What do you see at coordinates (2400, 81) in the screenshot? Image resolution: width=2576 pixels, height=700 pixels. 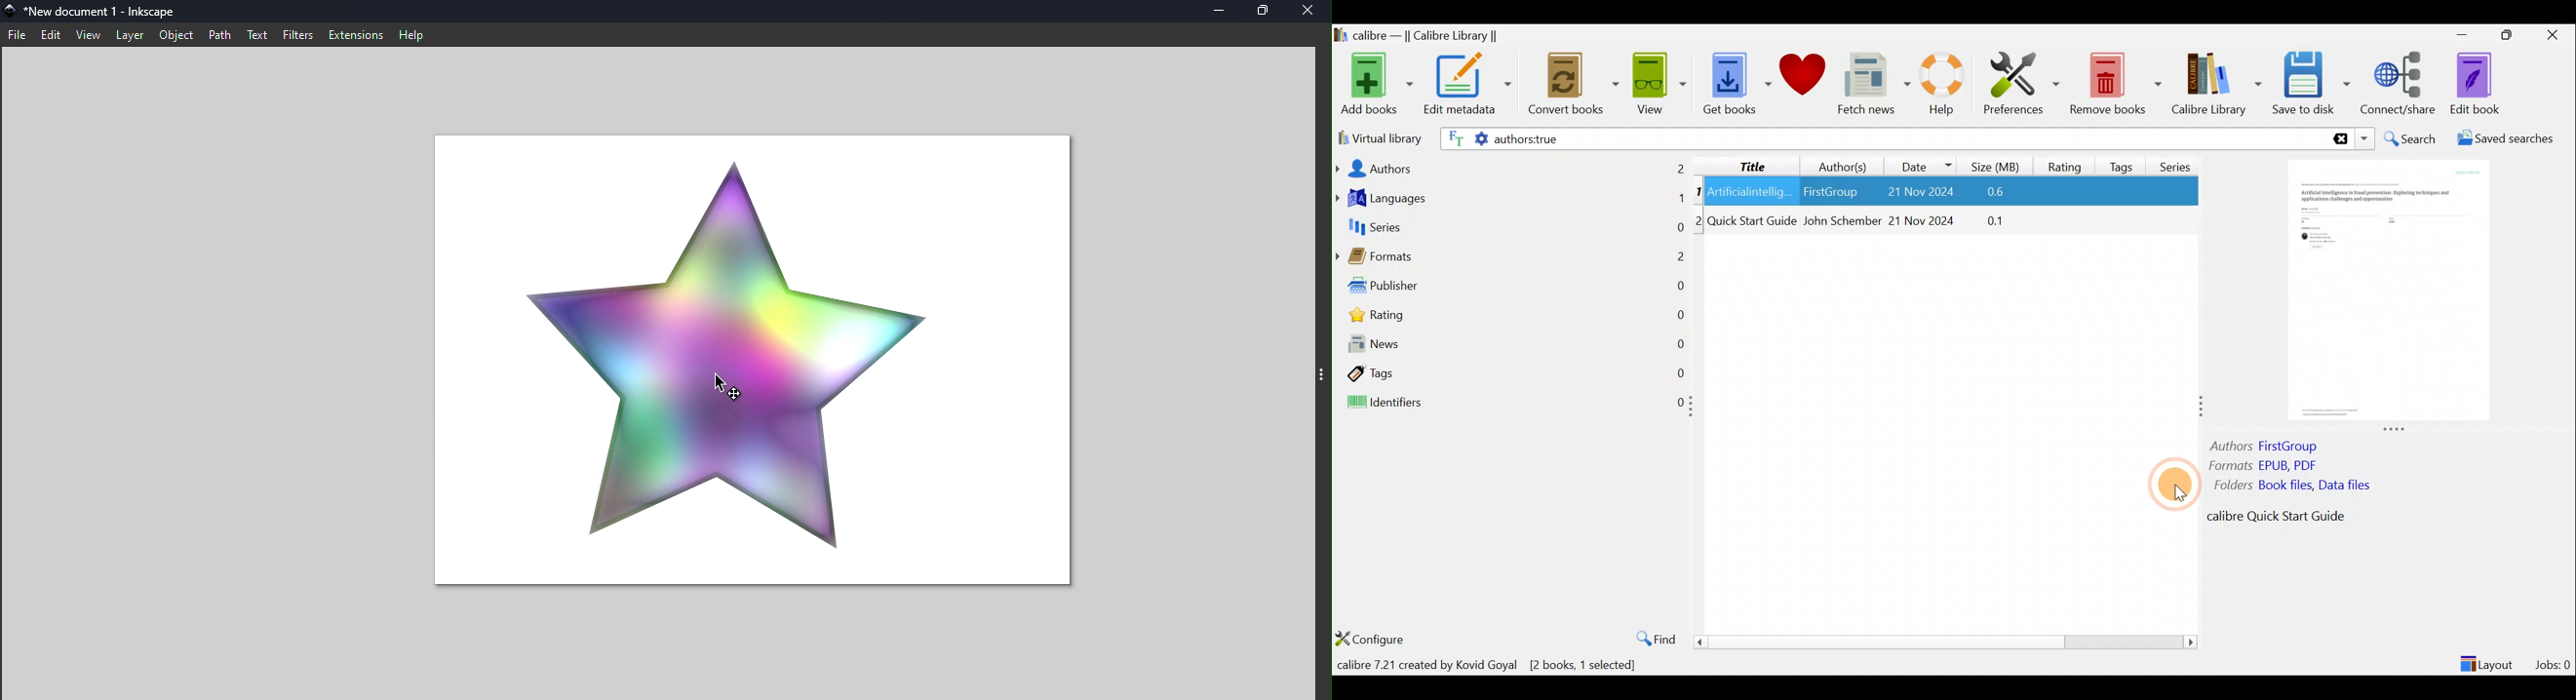 I see `Connect/share` at bounding box center [2400, 81].